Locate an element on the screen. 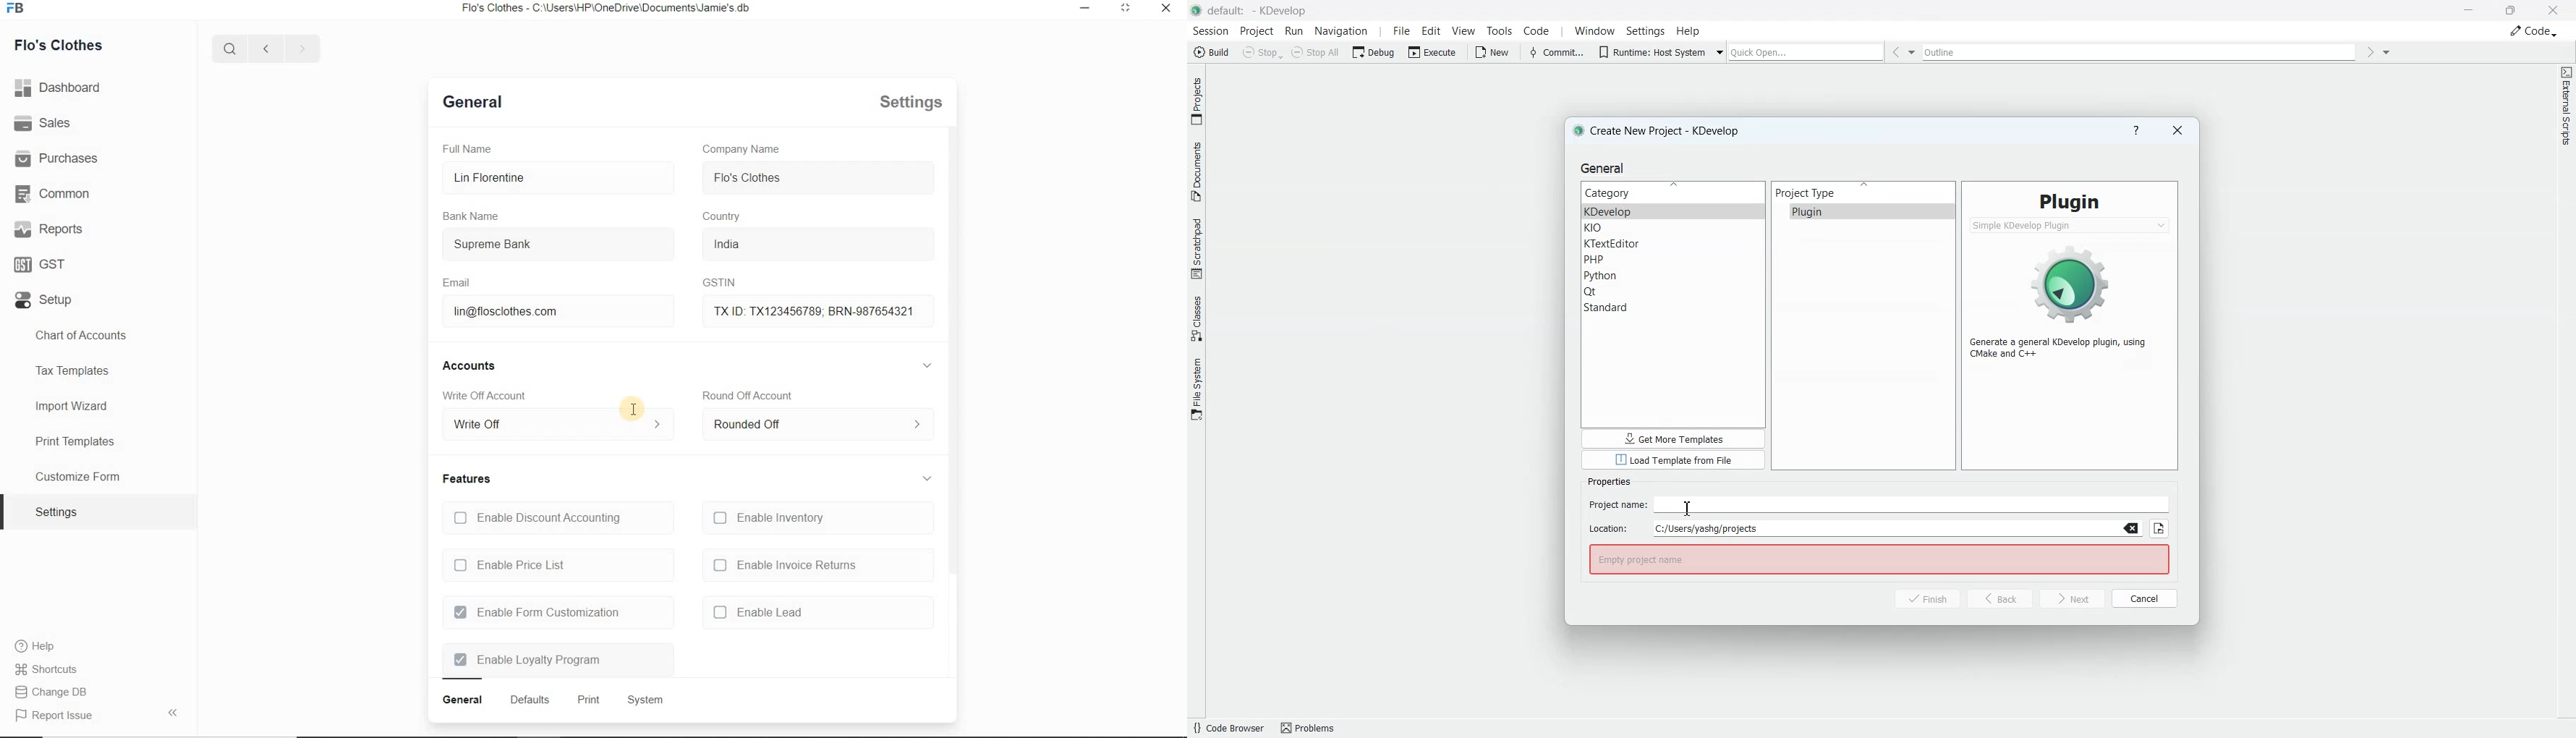 The width and height of the screenshot is (2576, 756). TX ID: TX123456789; BRN-987654321 is located at coordinates (811, 312).